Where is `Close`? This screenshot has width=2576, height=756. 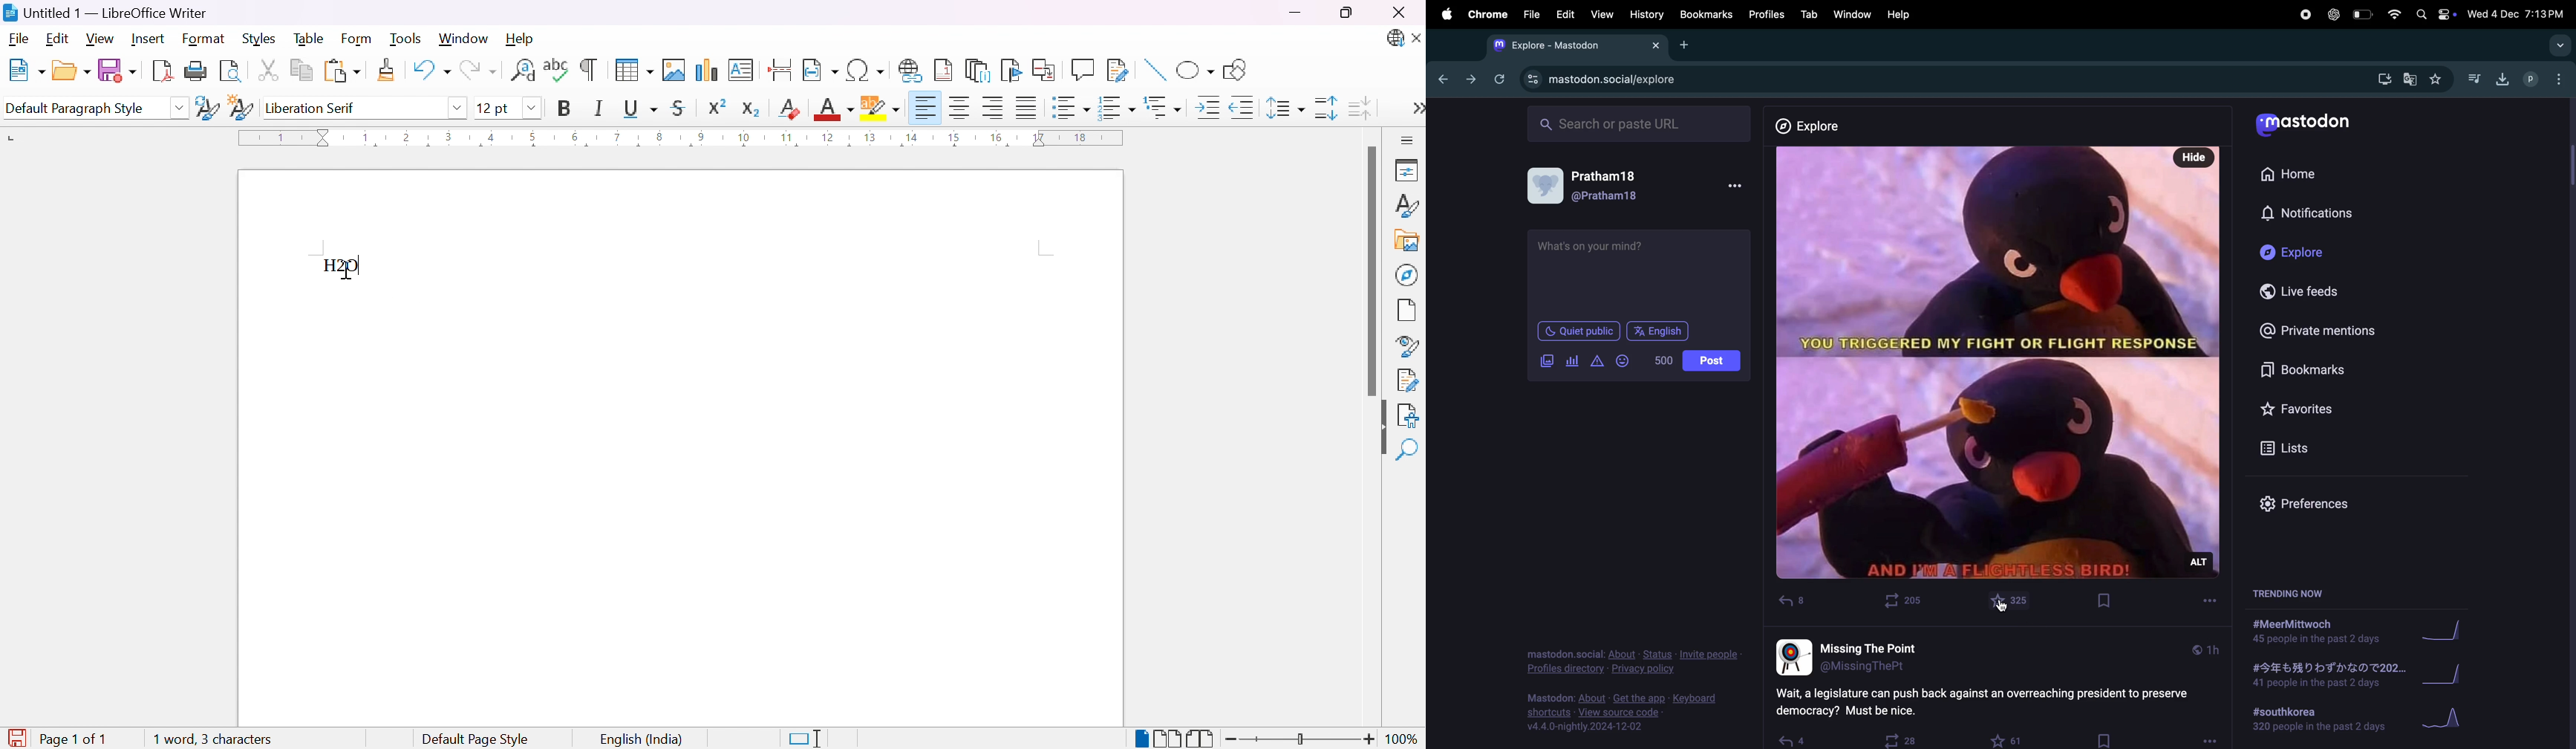
Close is located at coordinates (1398, 13).